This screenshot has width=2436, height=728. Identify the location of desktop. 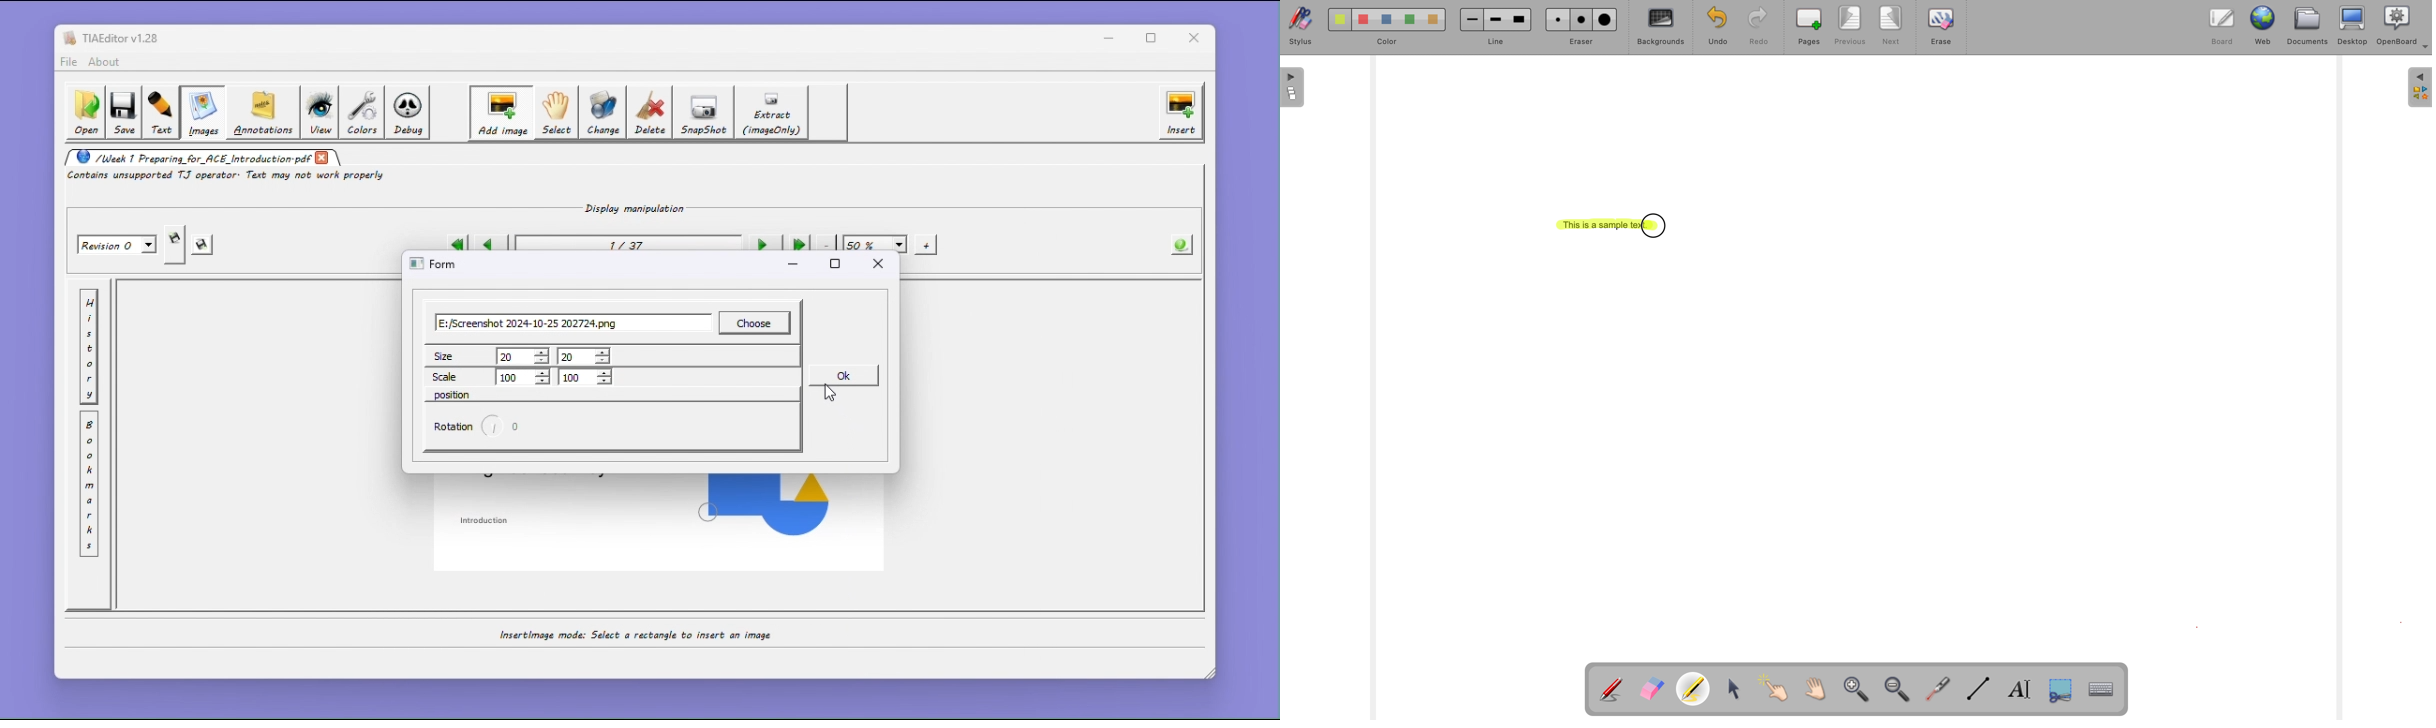
(2353, 26).